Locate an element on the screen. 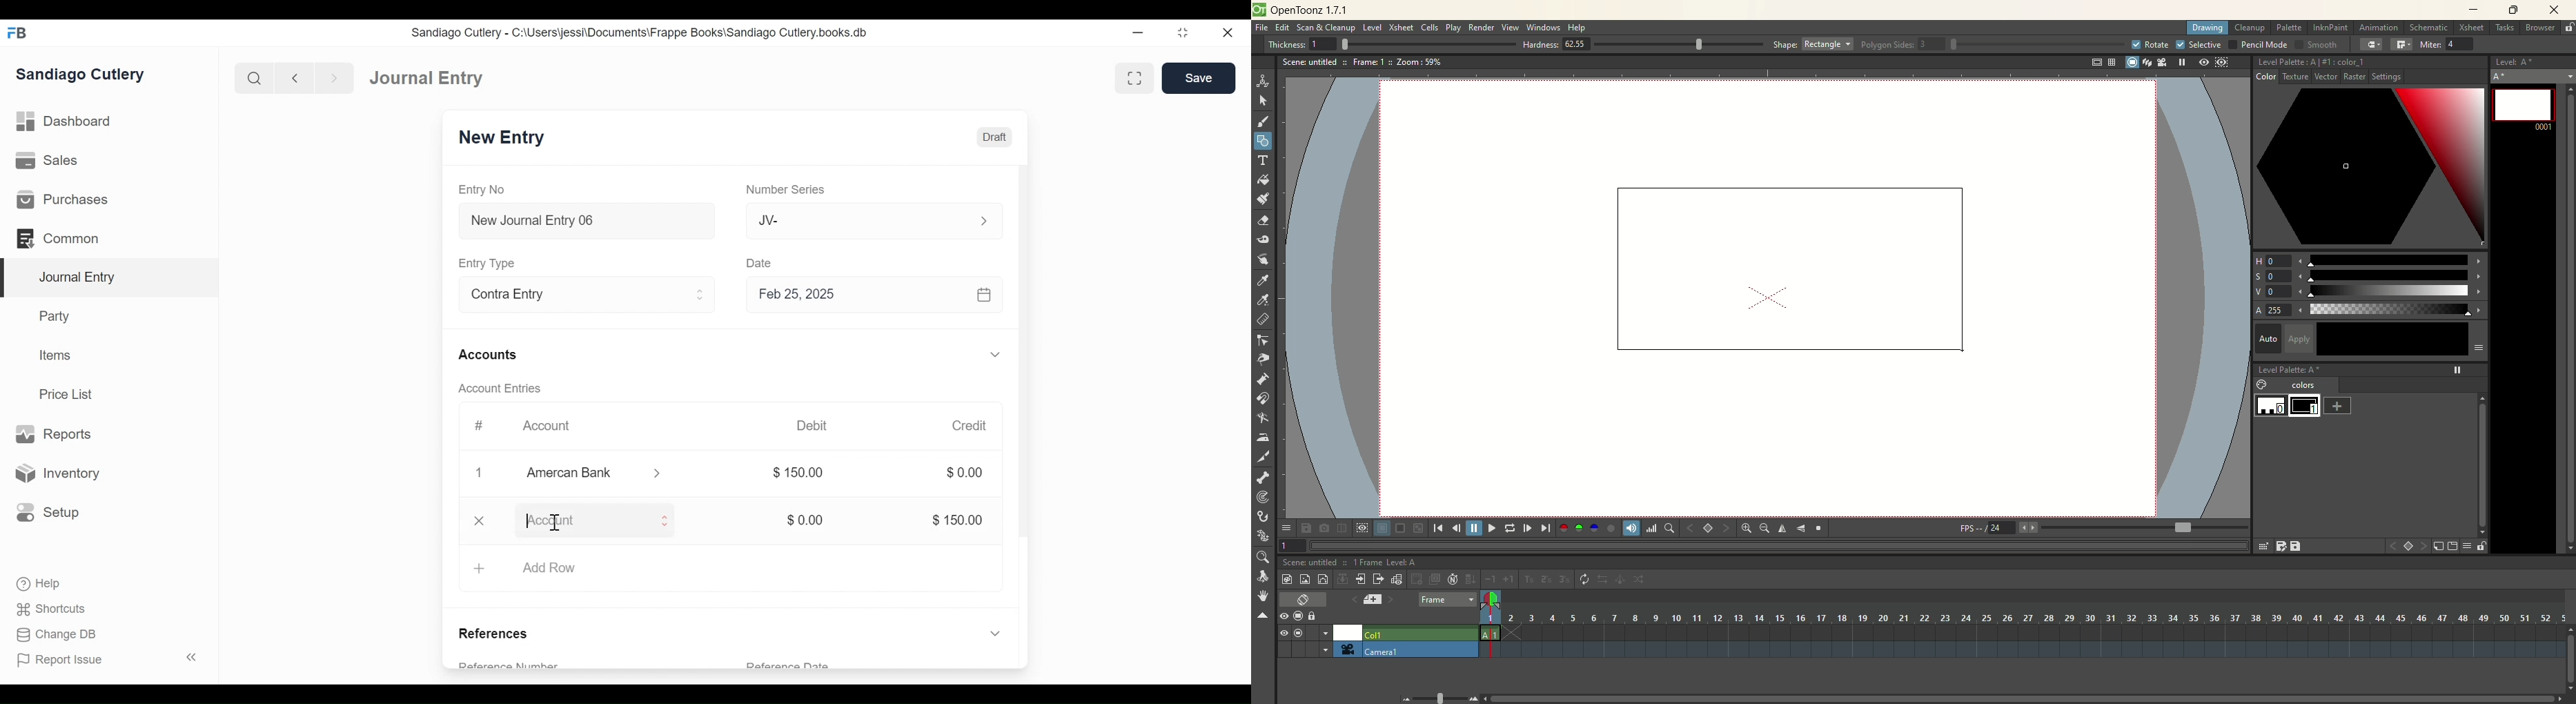  help is located at coordinates (1578, 28).